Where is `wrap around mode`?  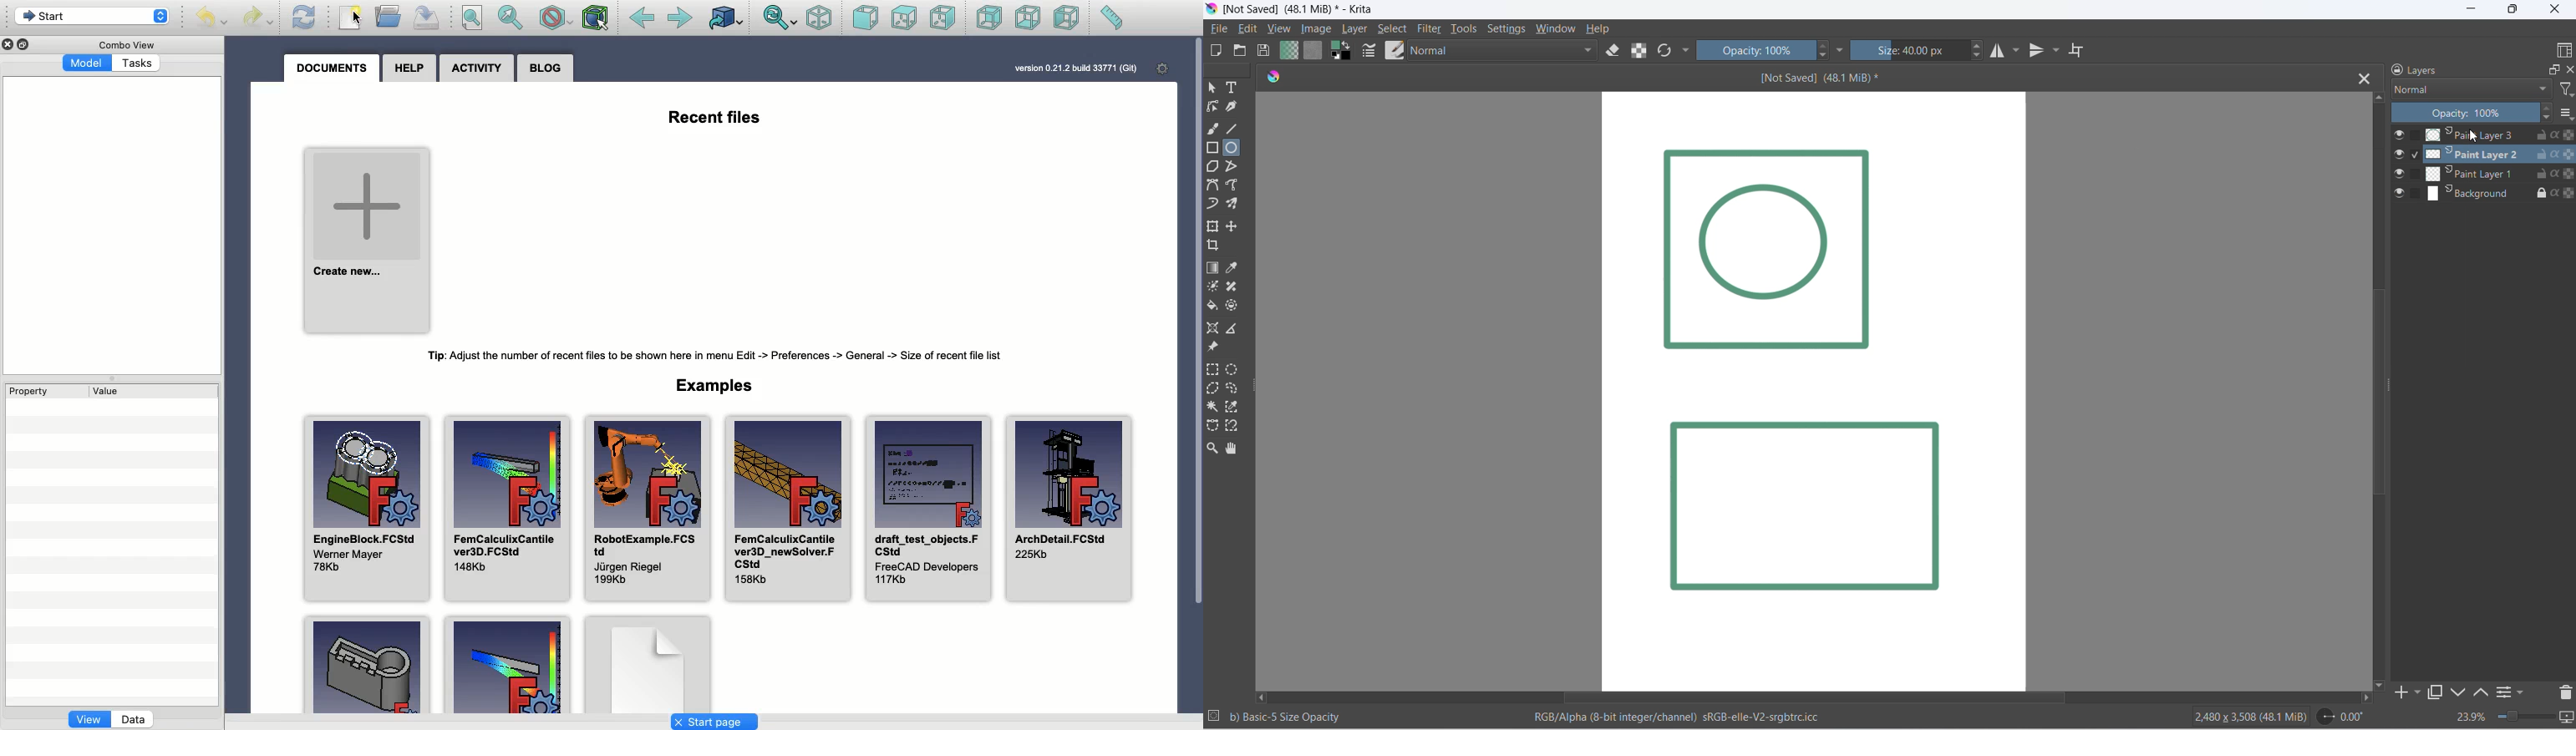 wrap around mode is located at coordinates (2082, 52).